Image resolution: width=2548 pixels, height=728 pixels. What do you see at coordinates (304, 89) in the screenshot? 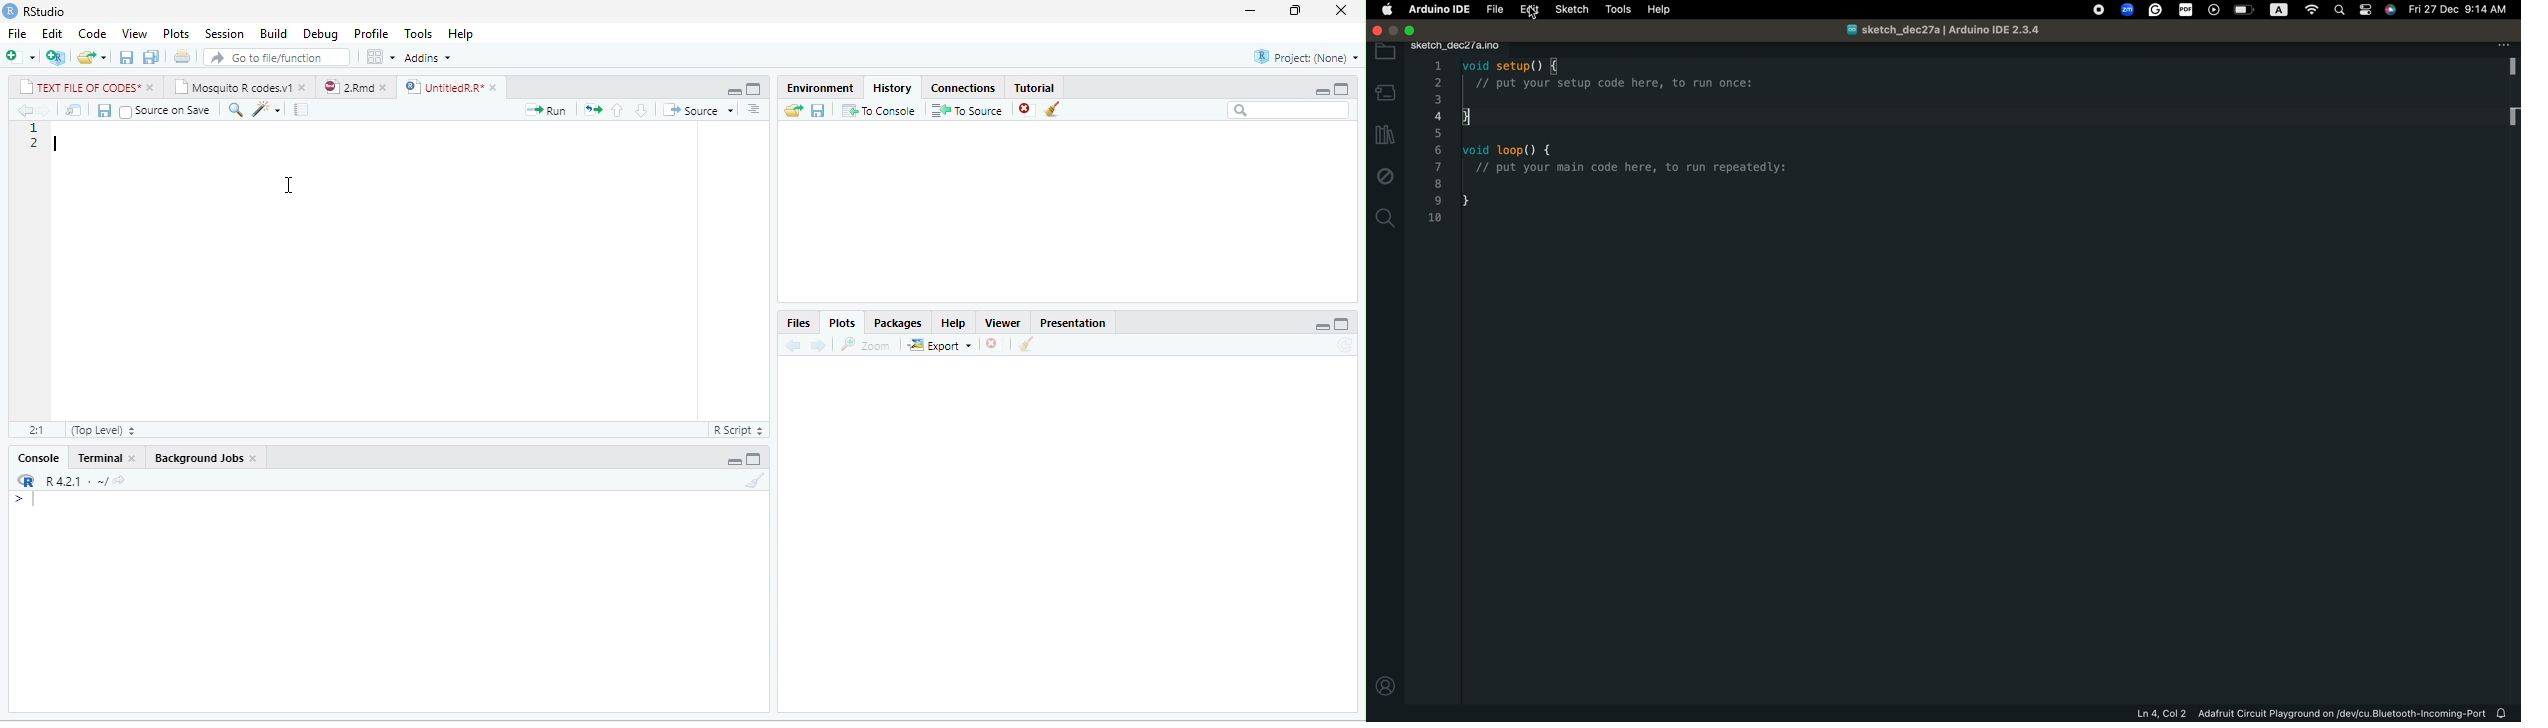
I see `close` at bounding box center [304, 89].